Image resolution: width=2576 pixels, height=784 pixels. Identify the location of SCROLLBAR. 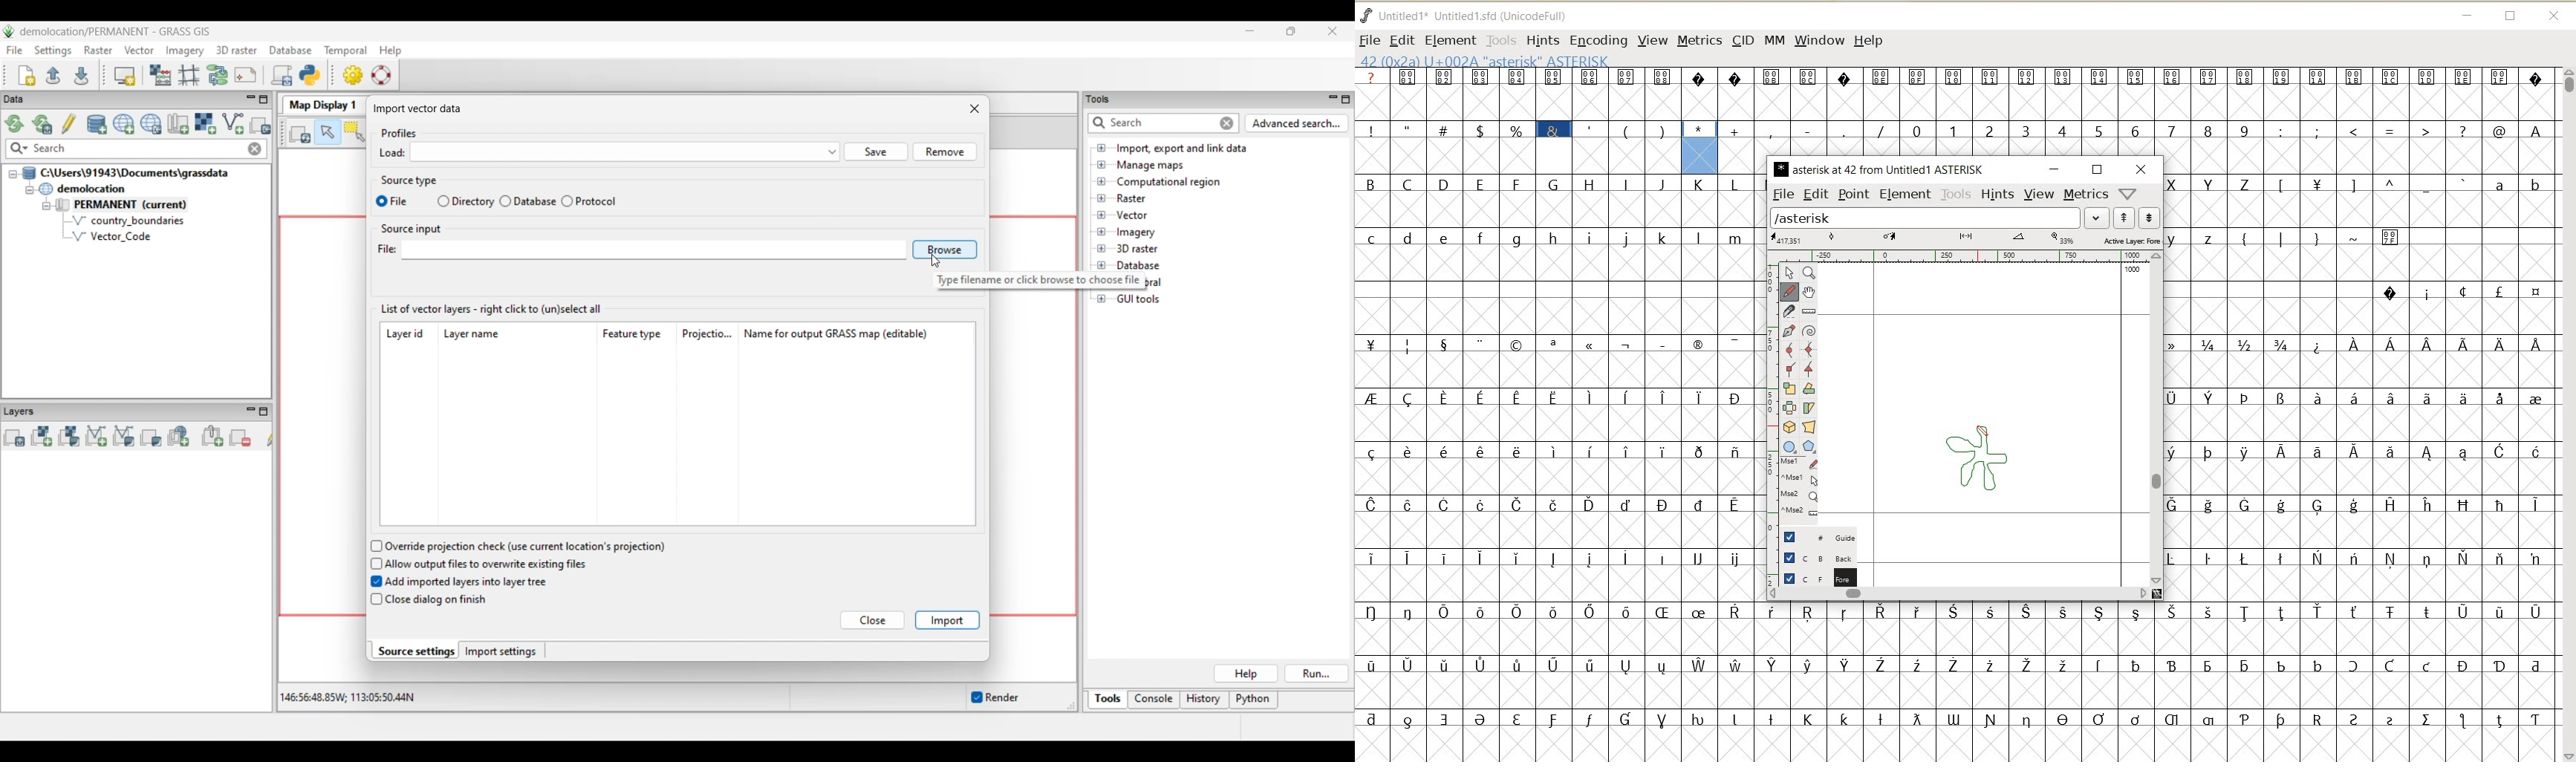
(2158, 419).